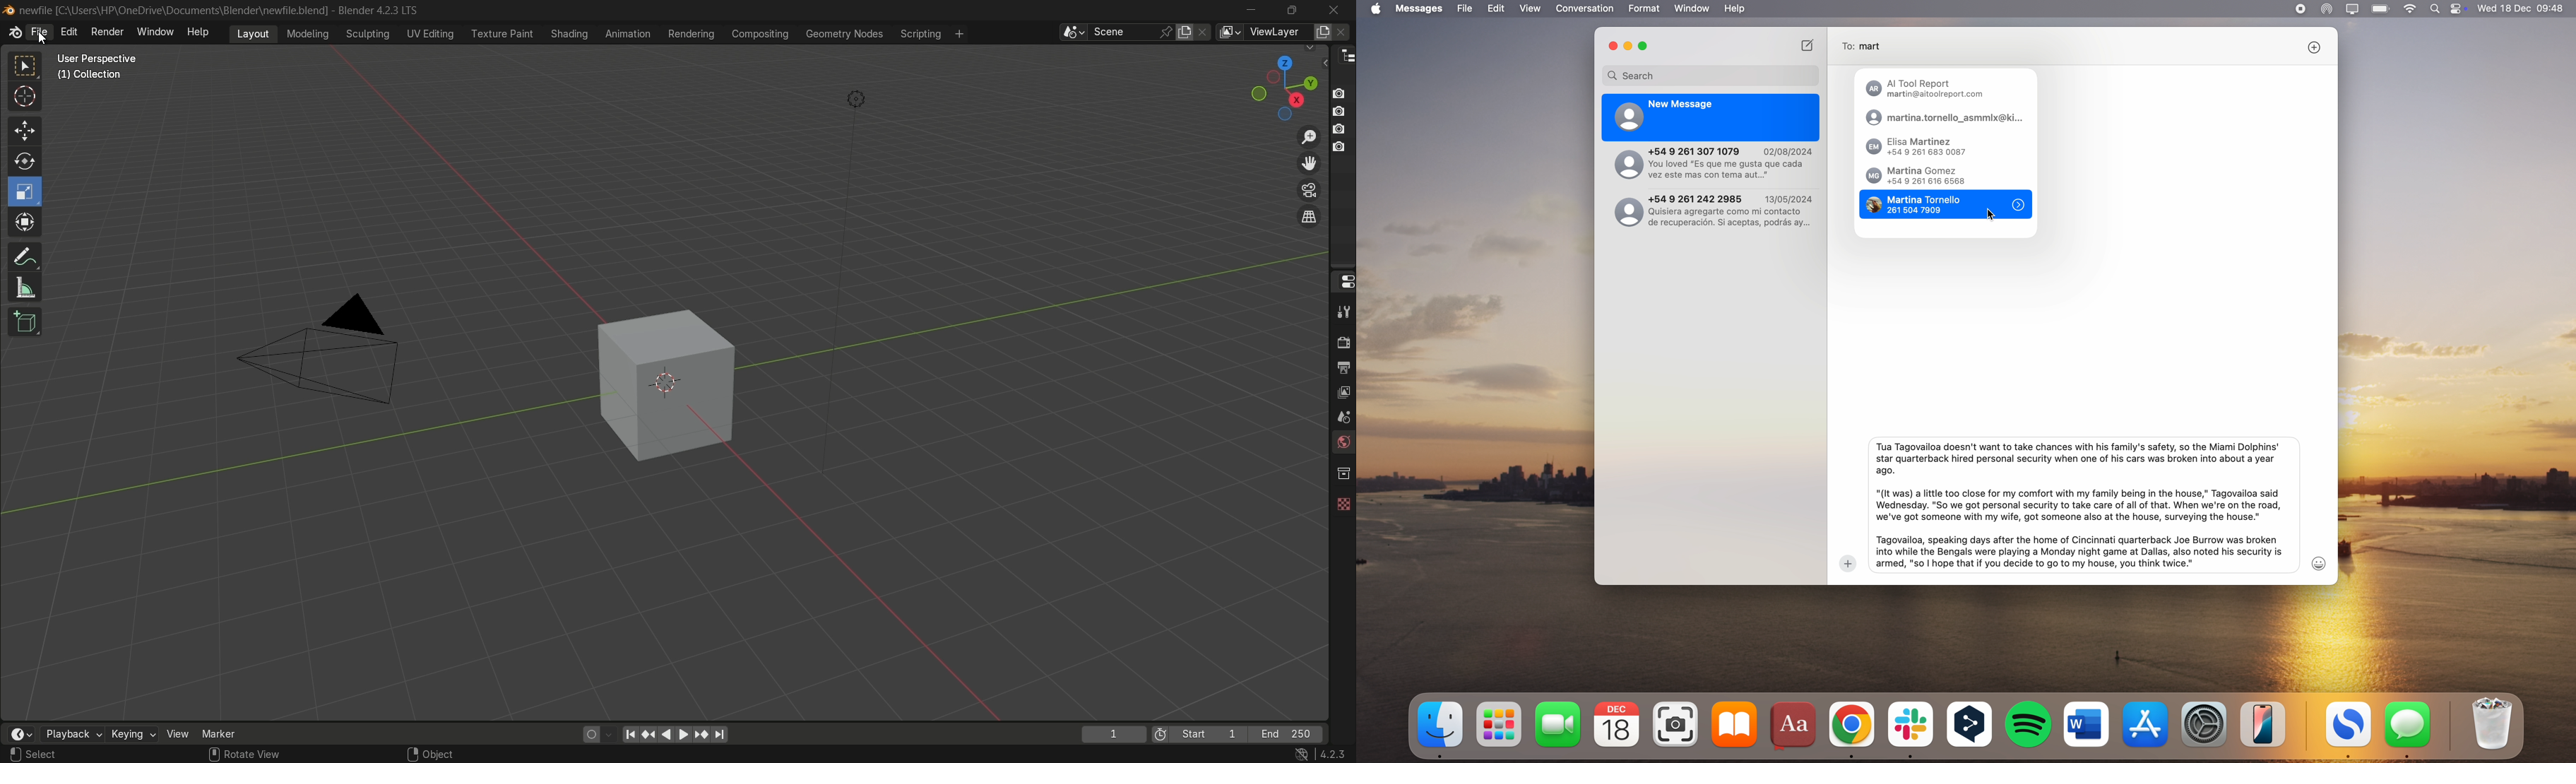  What do you see at coordinates (103, 59) in the screenshot?
I see `User prepective` at bounding box center [103, 59].